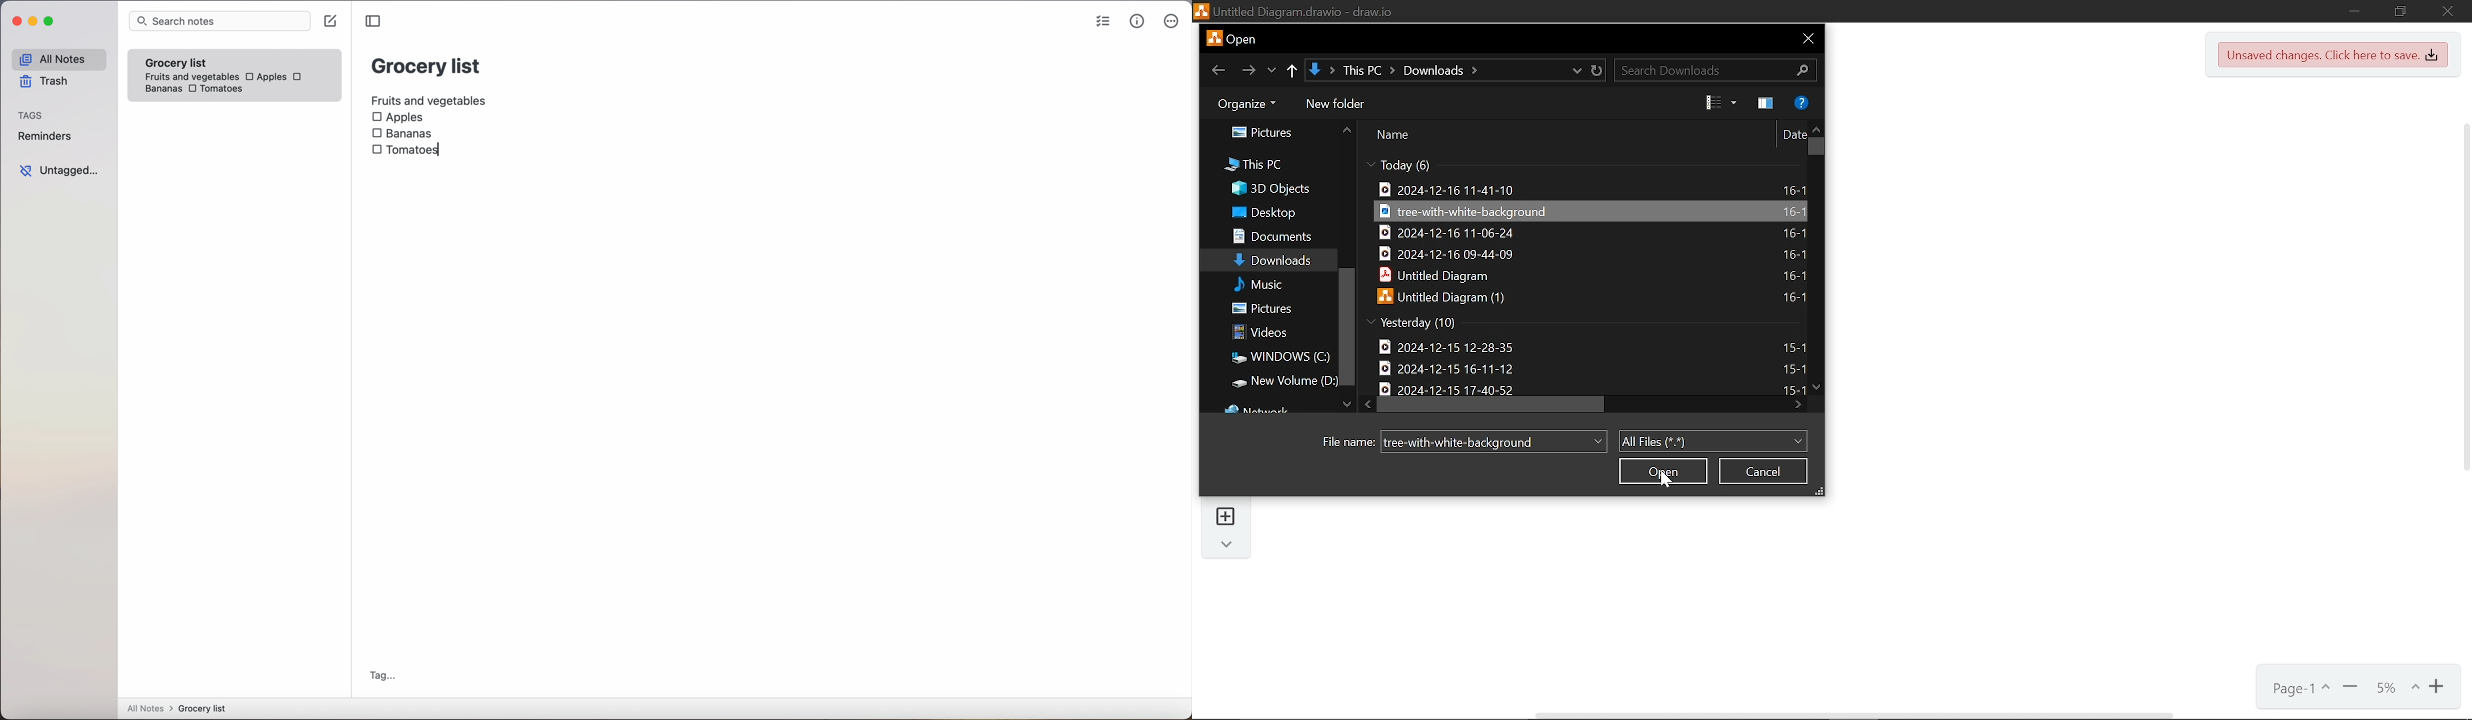  Describe the element at coordinates (1368, 166) in the screenshot. I see `hide file created today` at that location.